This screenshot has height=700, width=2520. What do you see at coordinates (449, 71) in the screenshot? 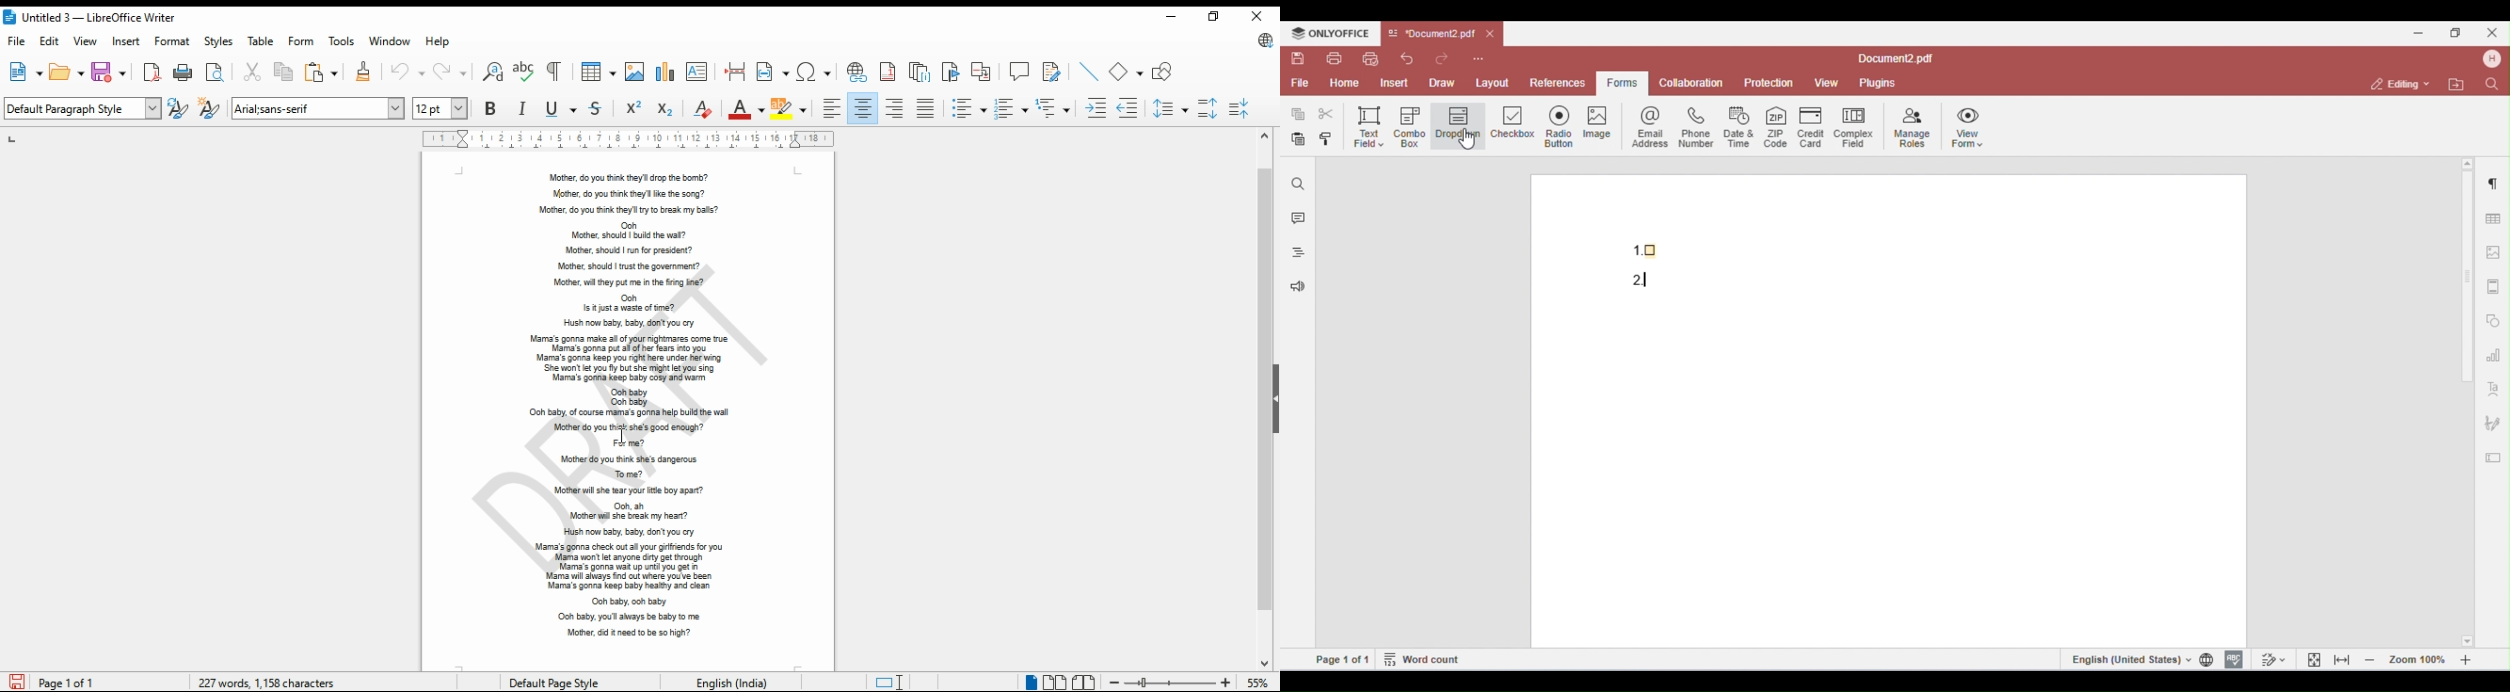
I see `redo` at bounding box center [449, 71].